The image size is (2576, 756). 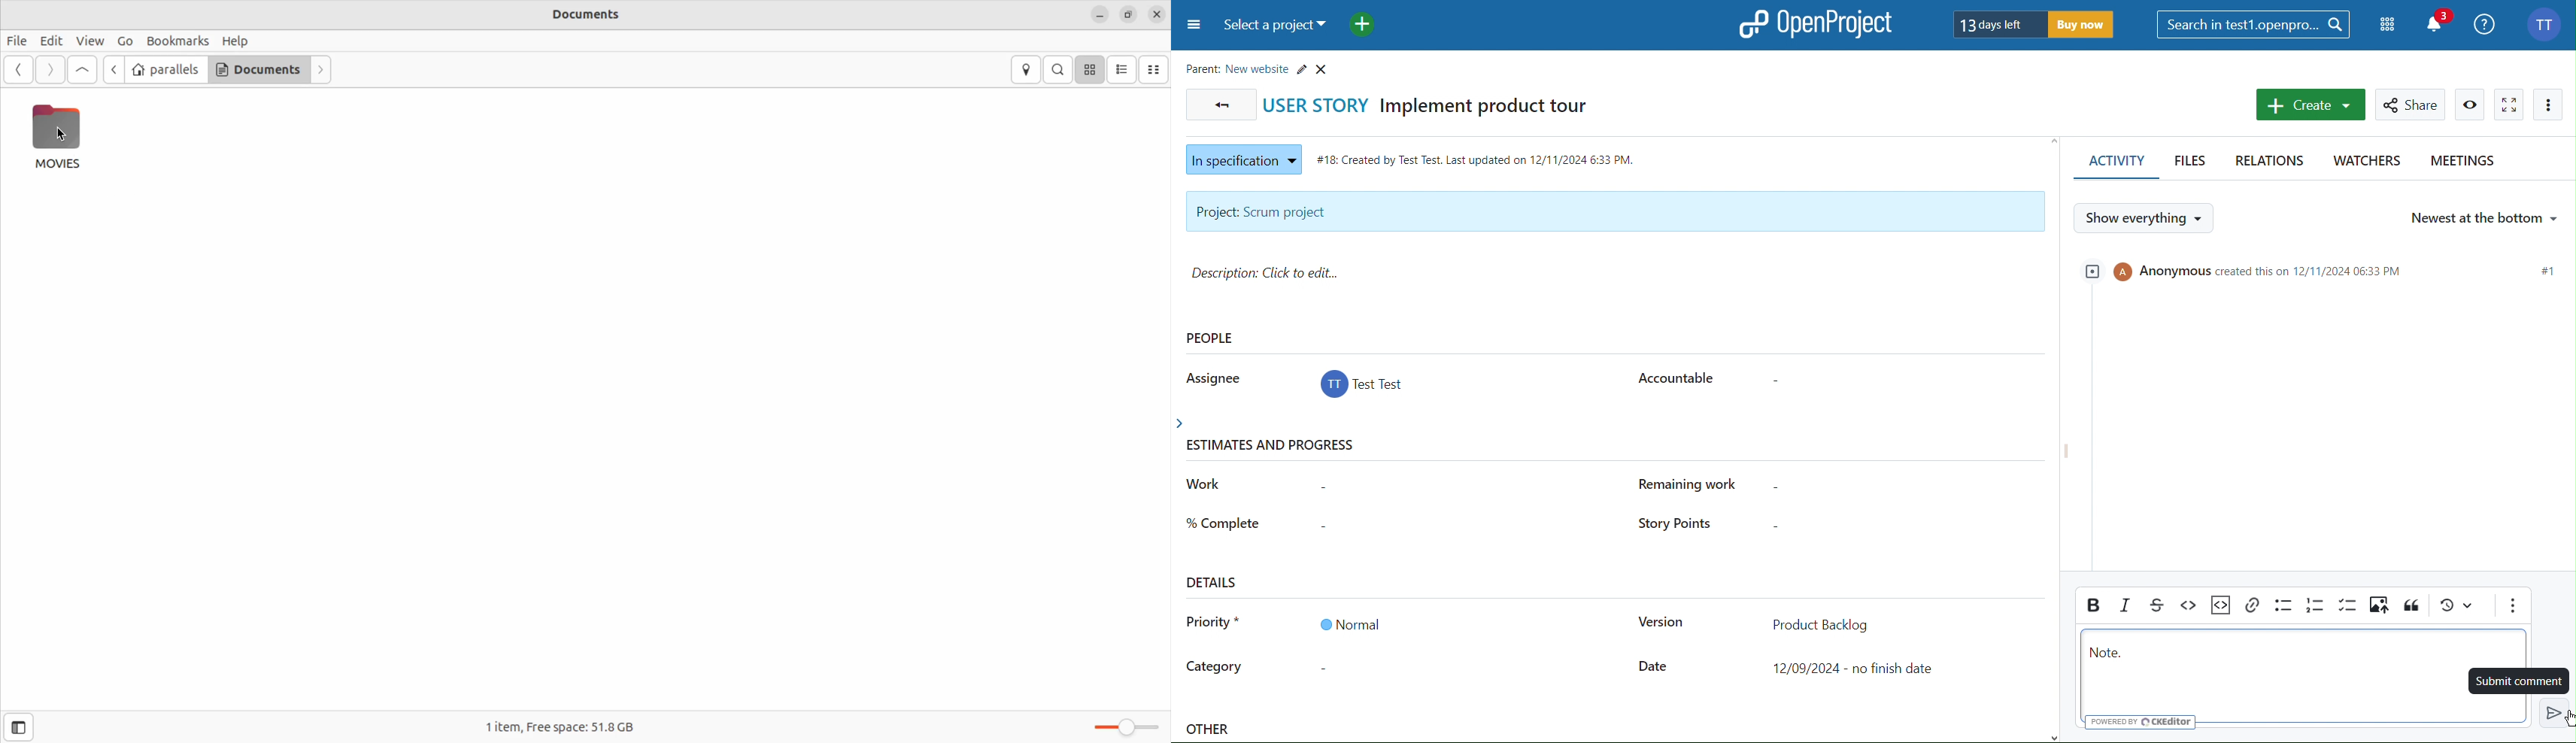 What do you see at coordinates (16, 69) in the screenshot?
I see `Go back` at bounding box center [16, 69].